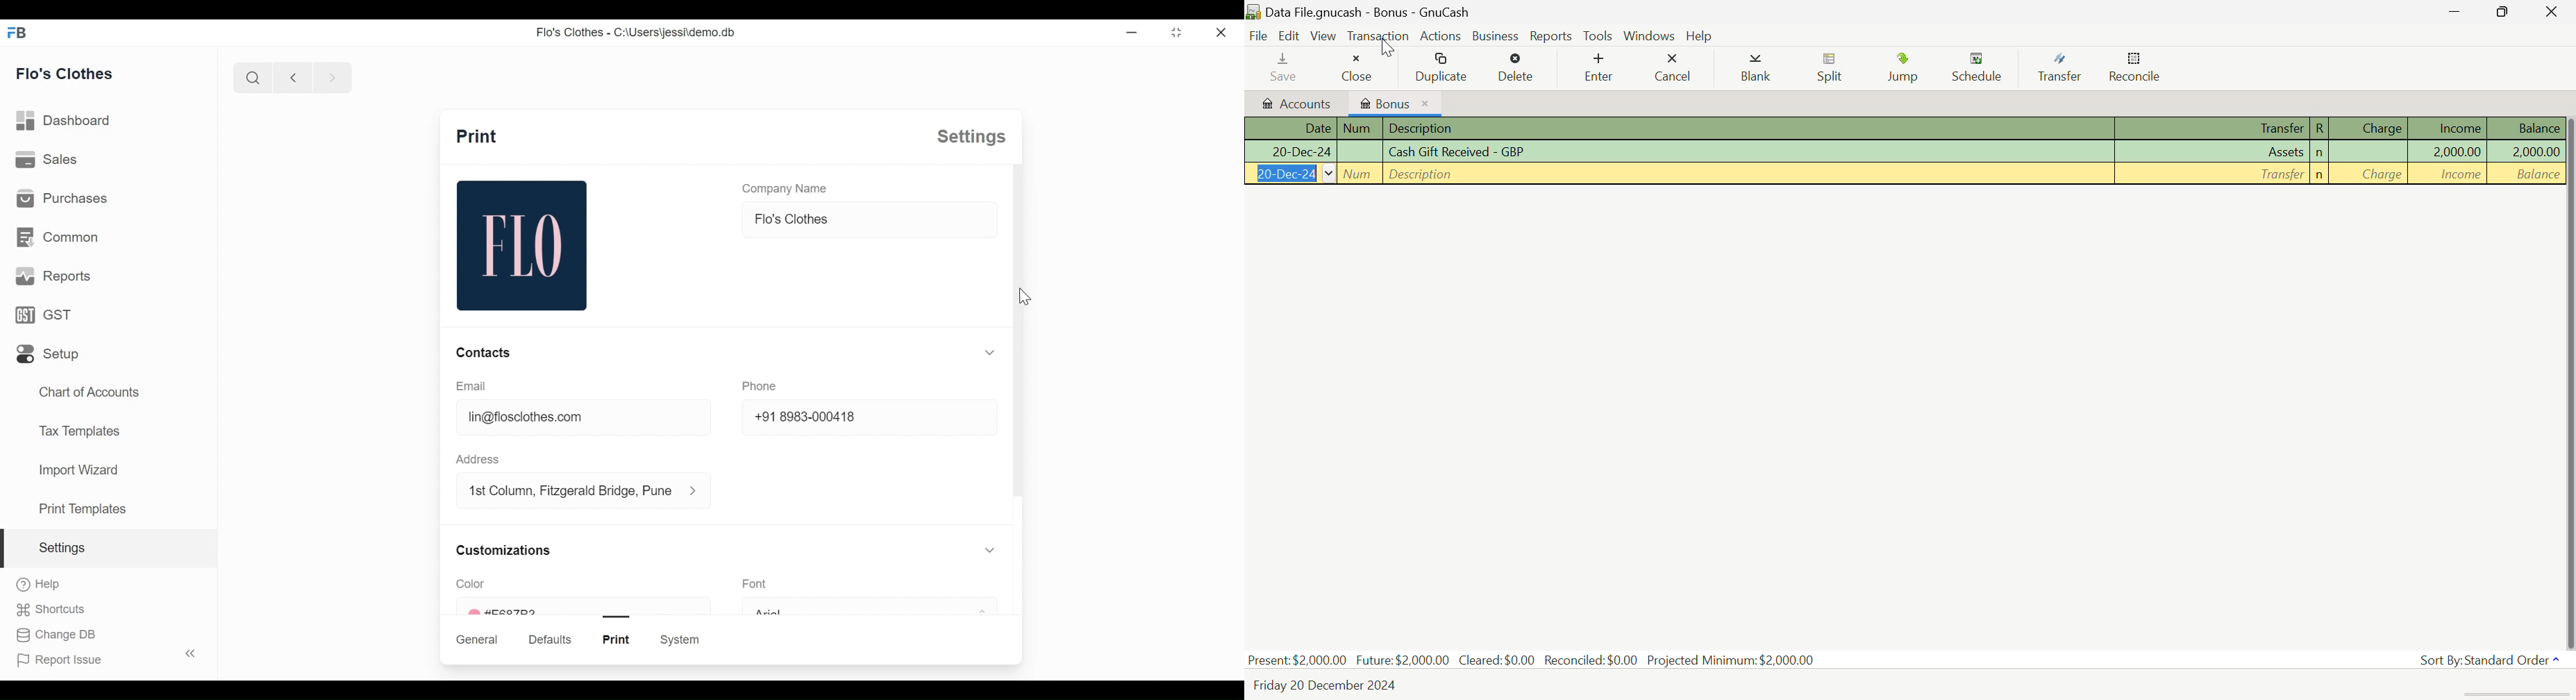 This screenshot has width=2576, height=700. I want to click on scroll bar, so click(1018, 330).